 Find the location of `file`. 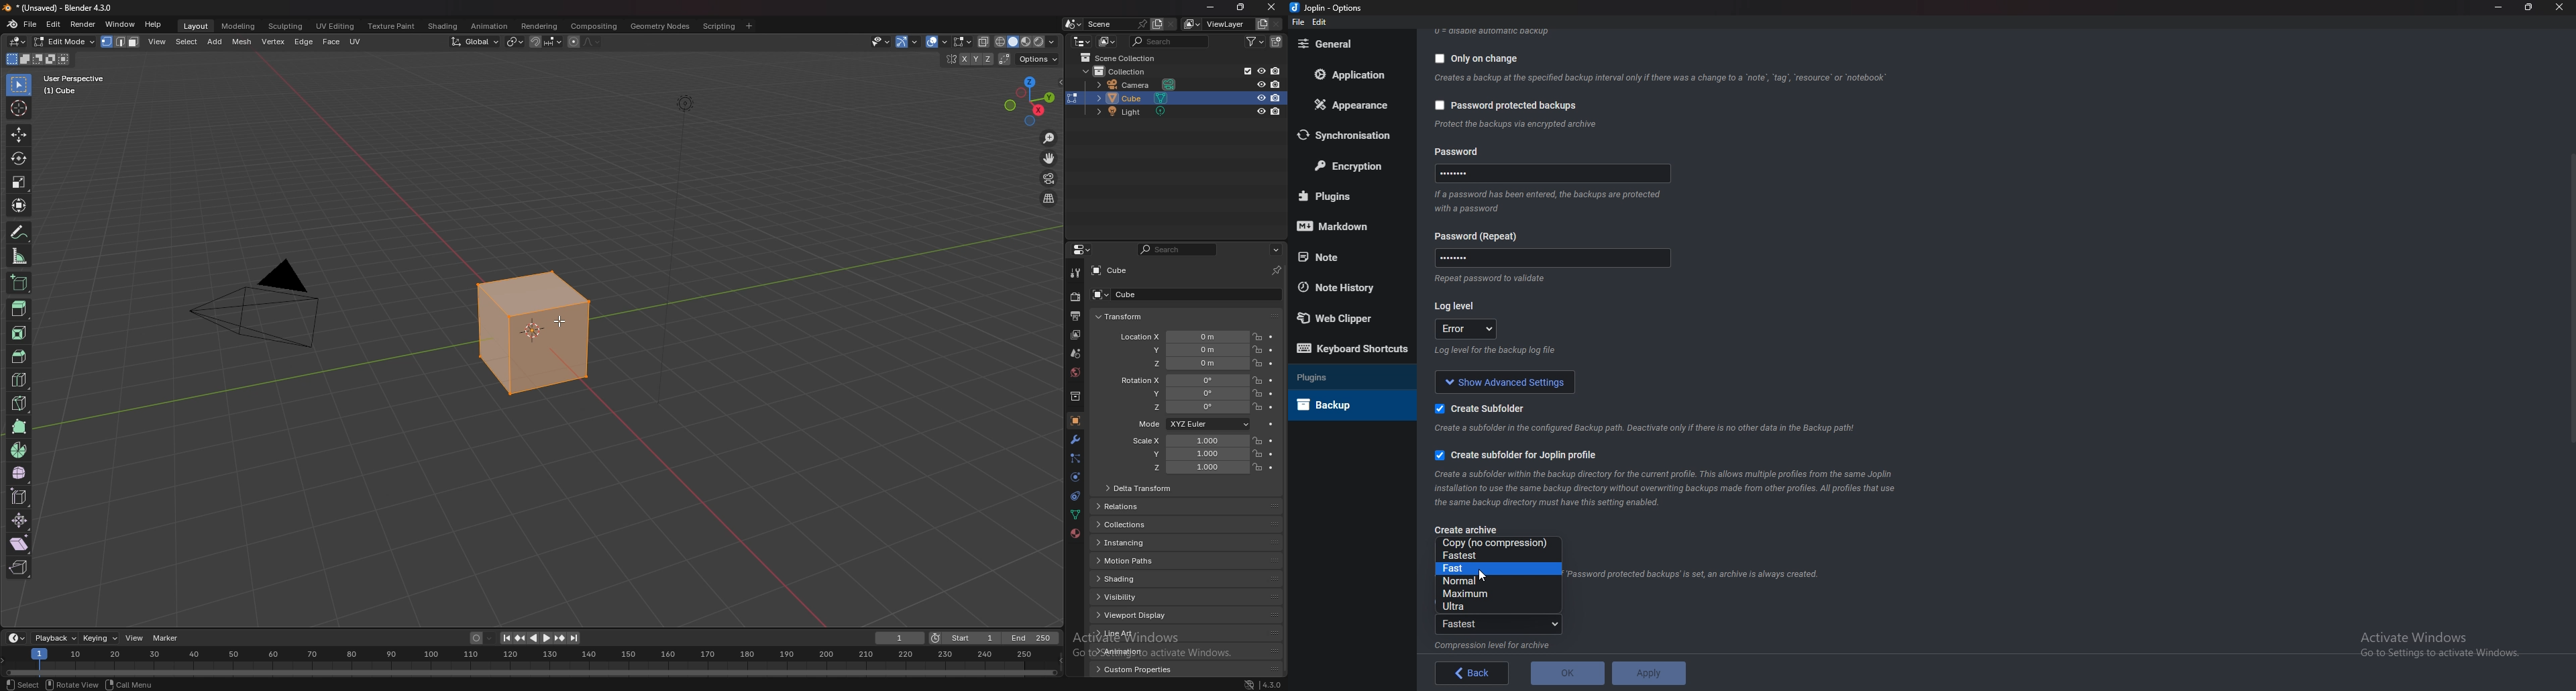

file is located at coordinates (1299, 22).